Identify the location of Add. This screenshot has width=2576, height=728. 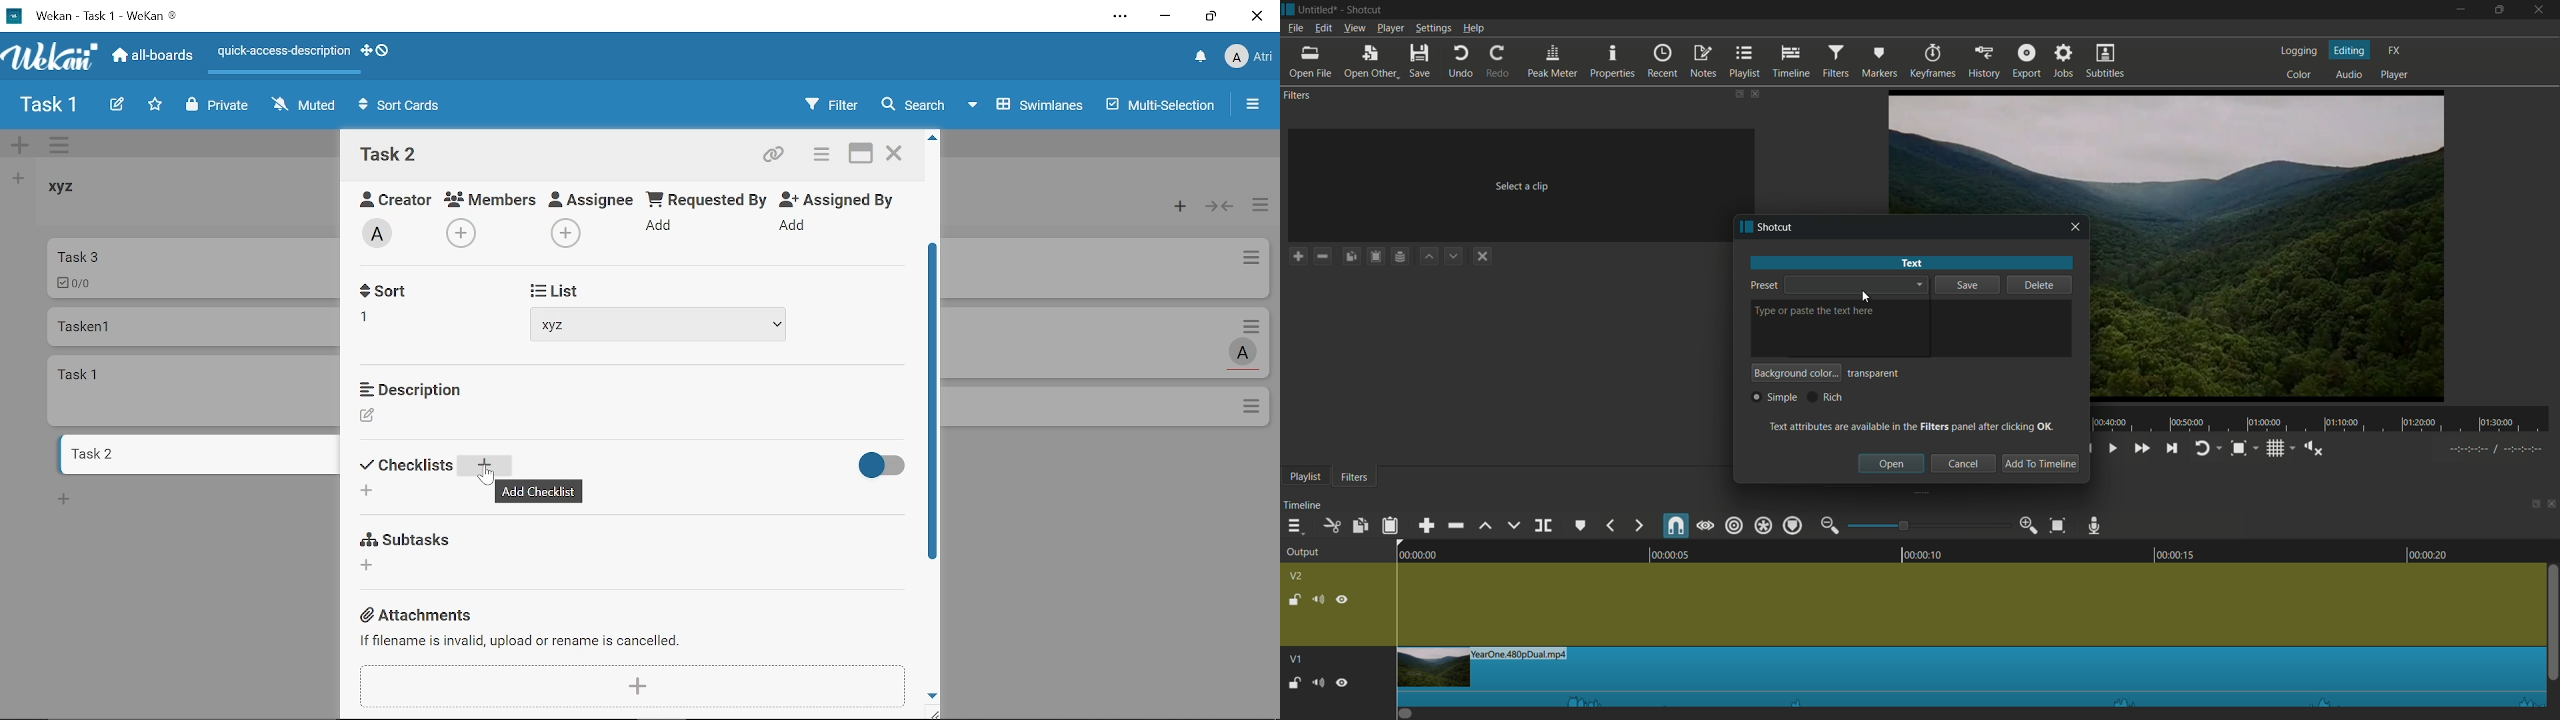
(464, 231).